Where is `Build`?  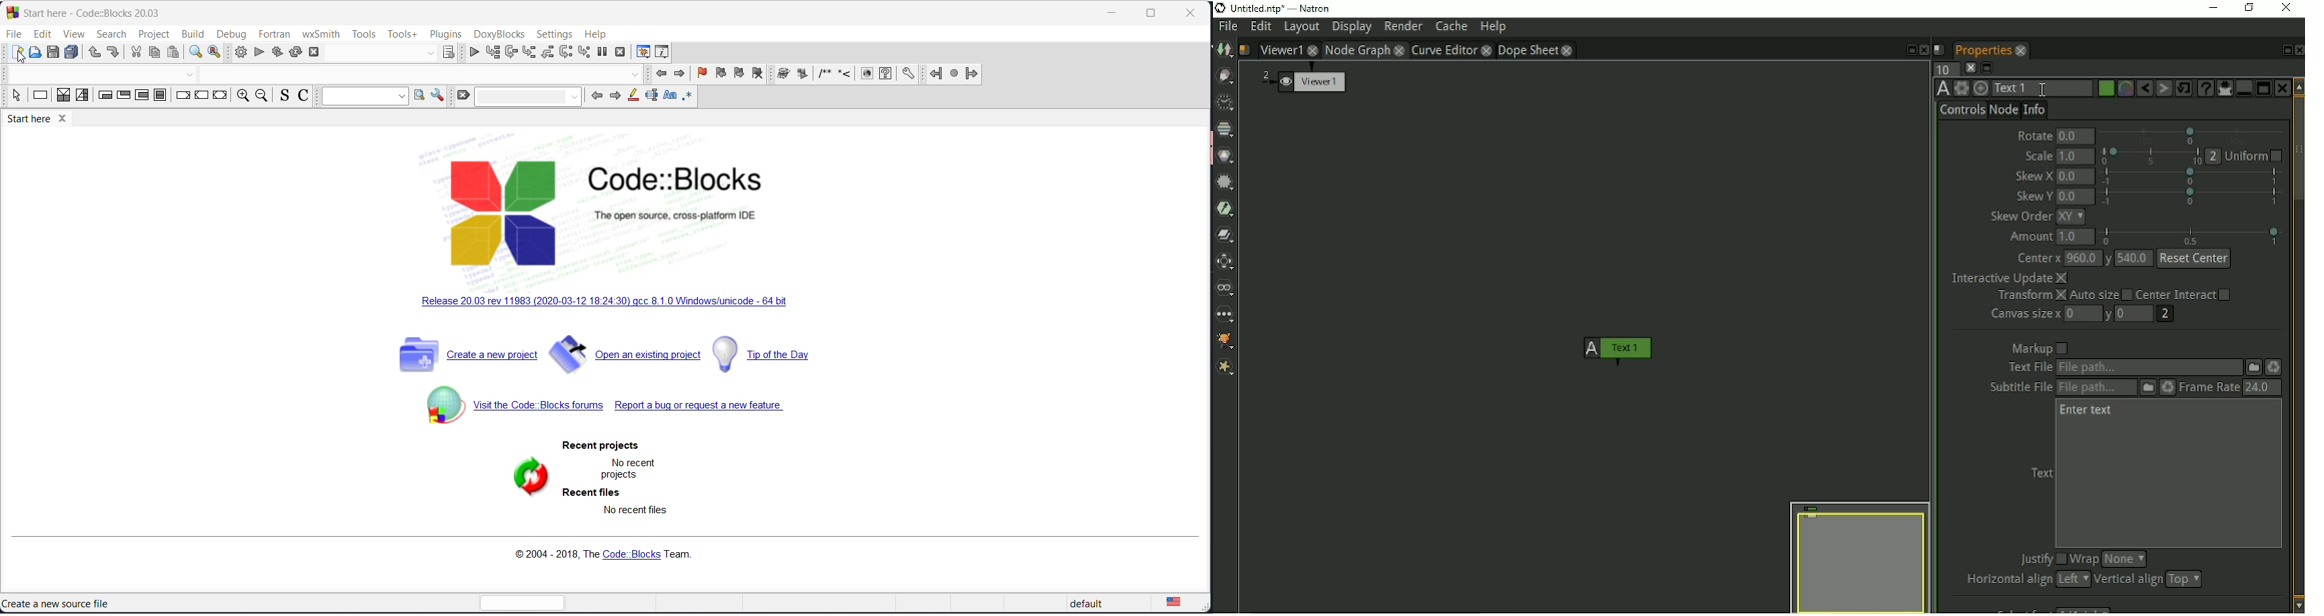 Build is located at coordinates (192, 32).